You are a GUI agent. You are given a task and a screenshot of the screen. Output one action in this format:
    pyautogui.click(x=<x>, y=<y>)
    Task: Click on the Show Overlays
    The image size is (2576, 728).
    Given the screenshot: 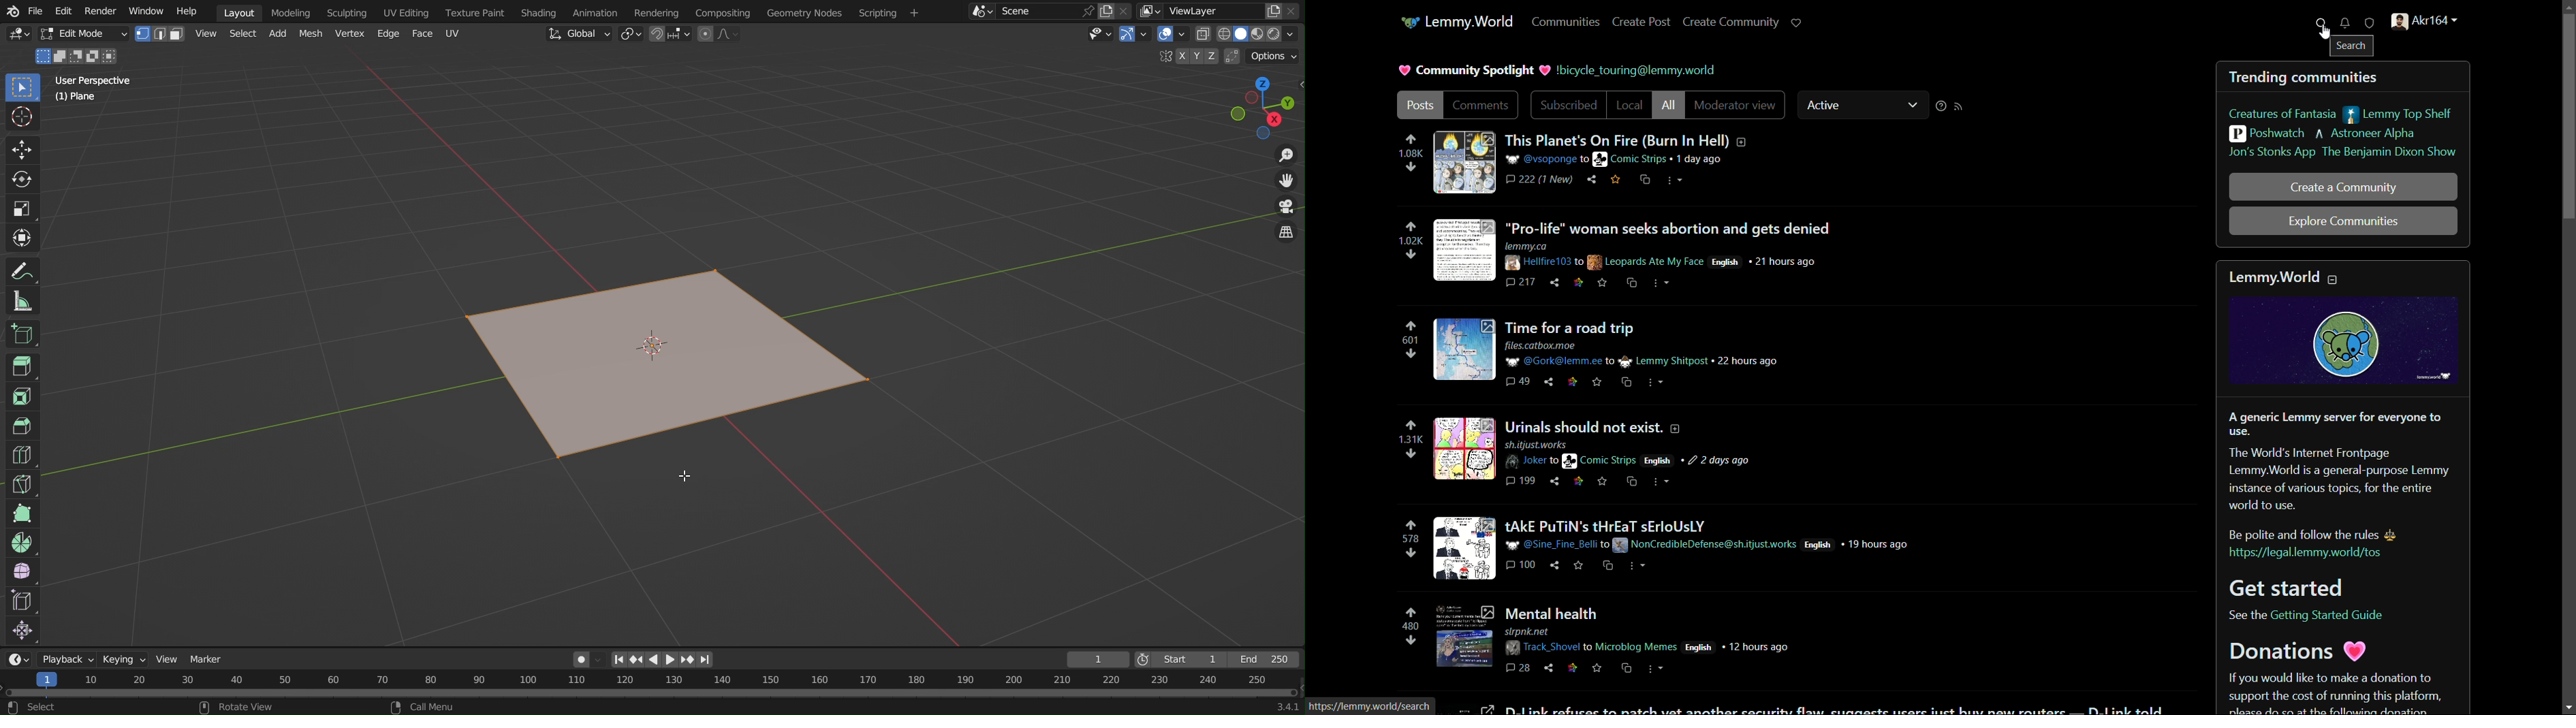 What is the action you would take?
    pyautogui.click(x=1171, y=37)
    